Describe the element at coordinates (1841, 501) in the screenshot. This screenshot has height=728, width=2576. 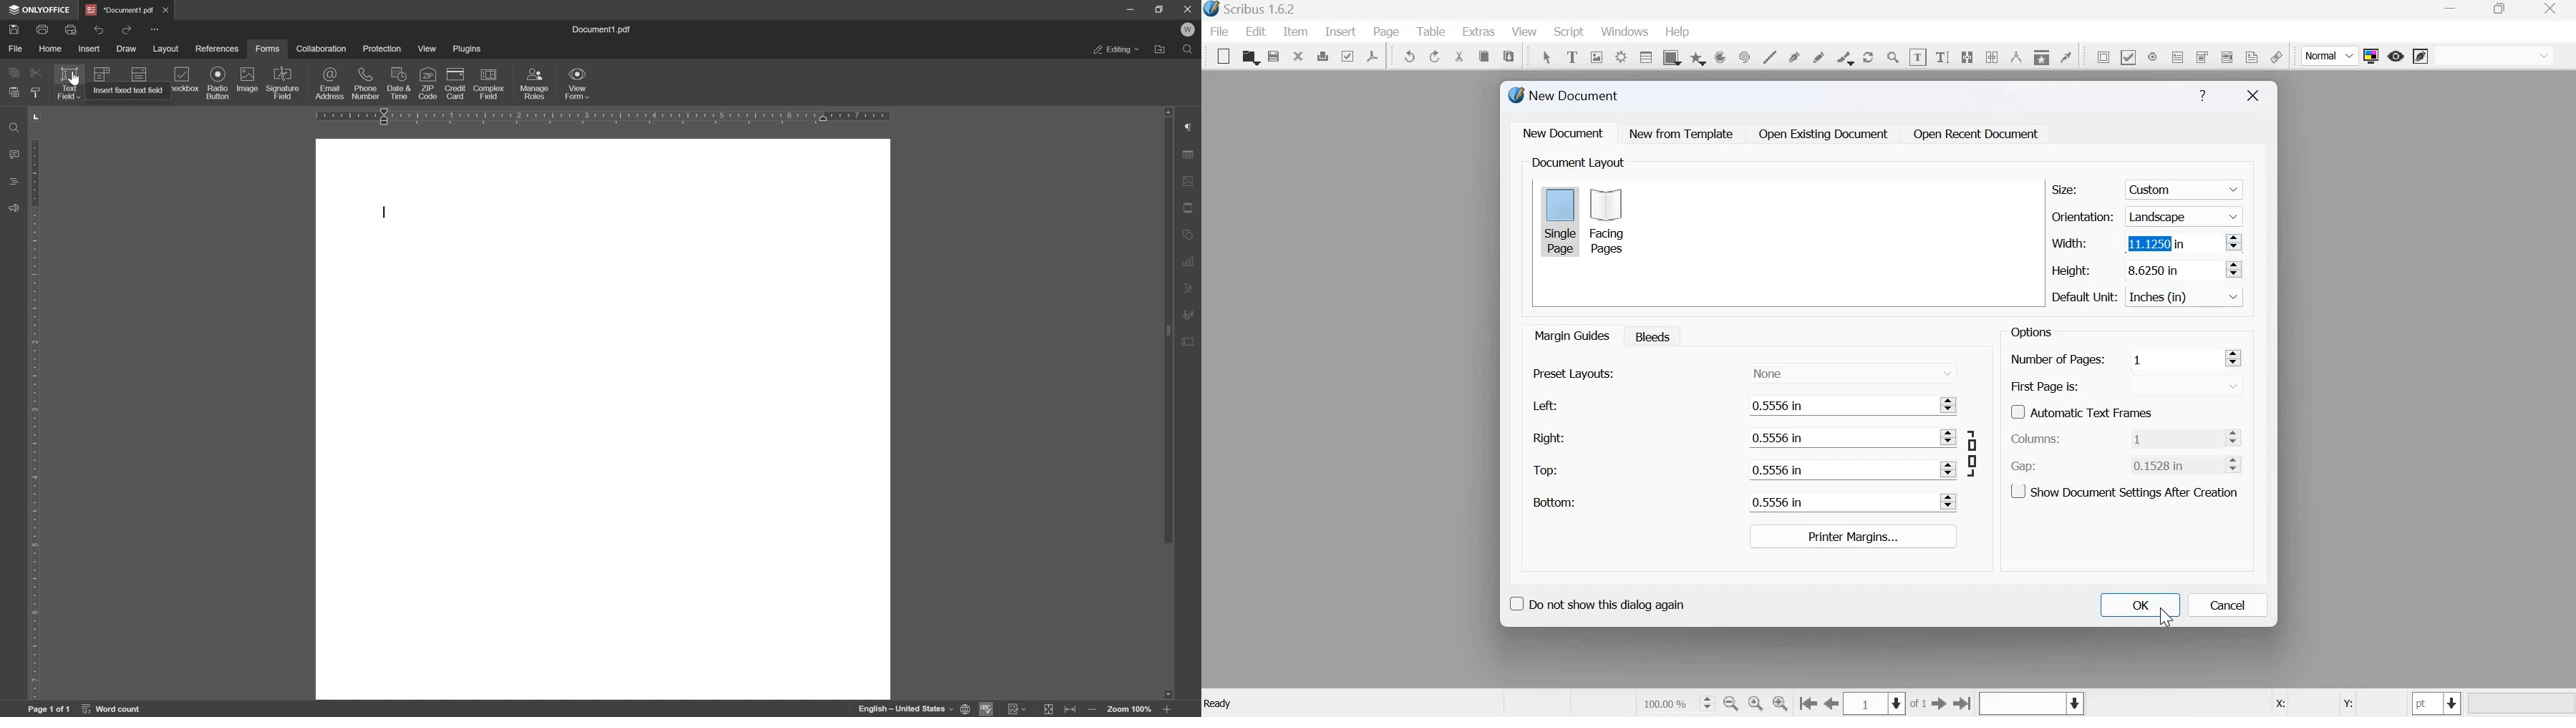
I see `0.5556 in` at that location.